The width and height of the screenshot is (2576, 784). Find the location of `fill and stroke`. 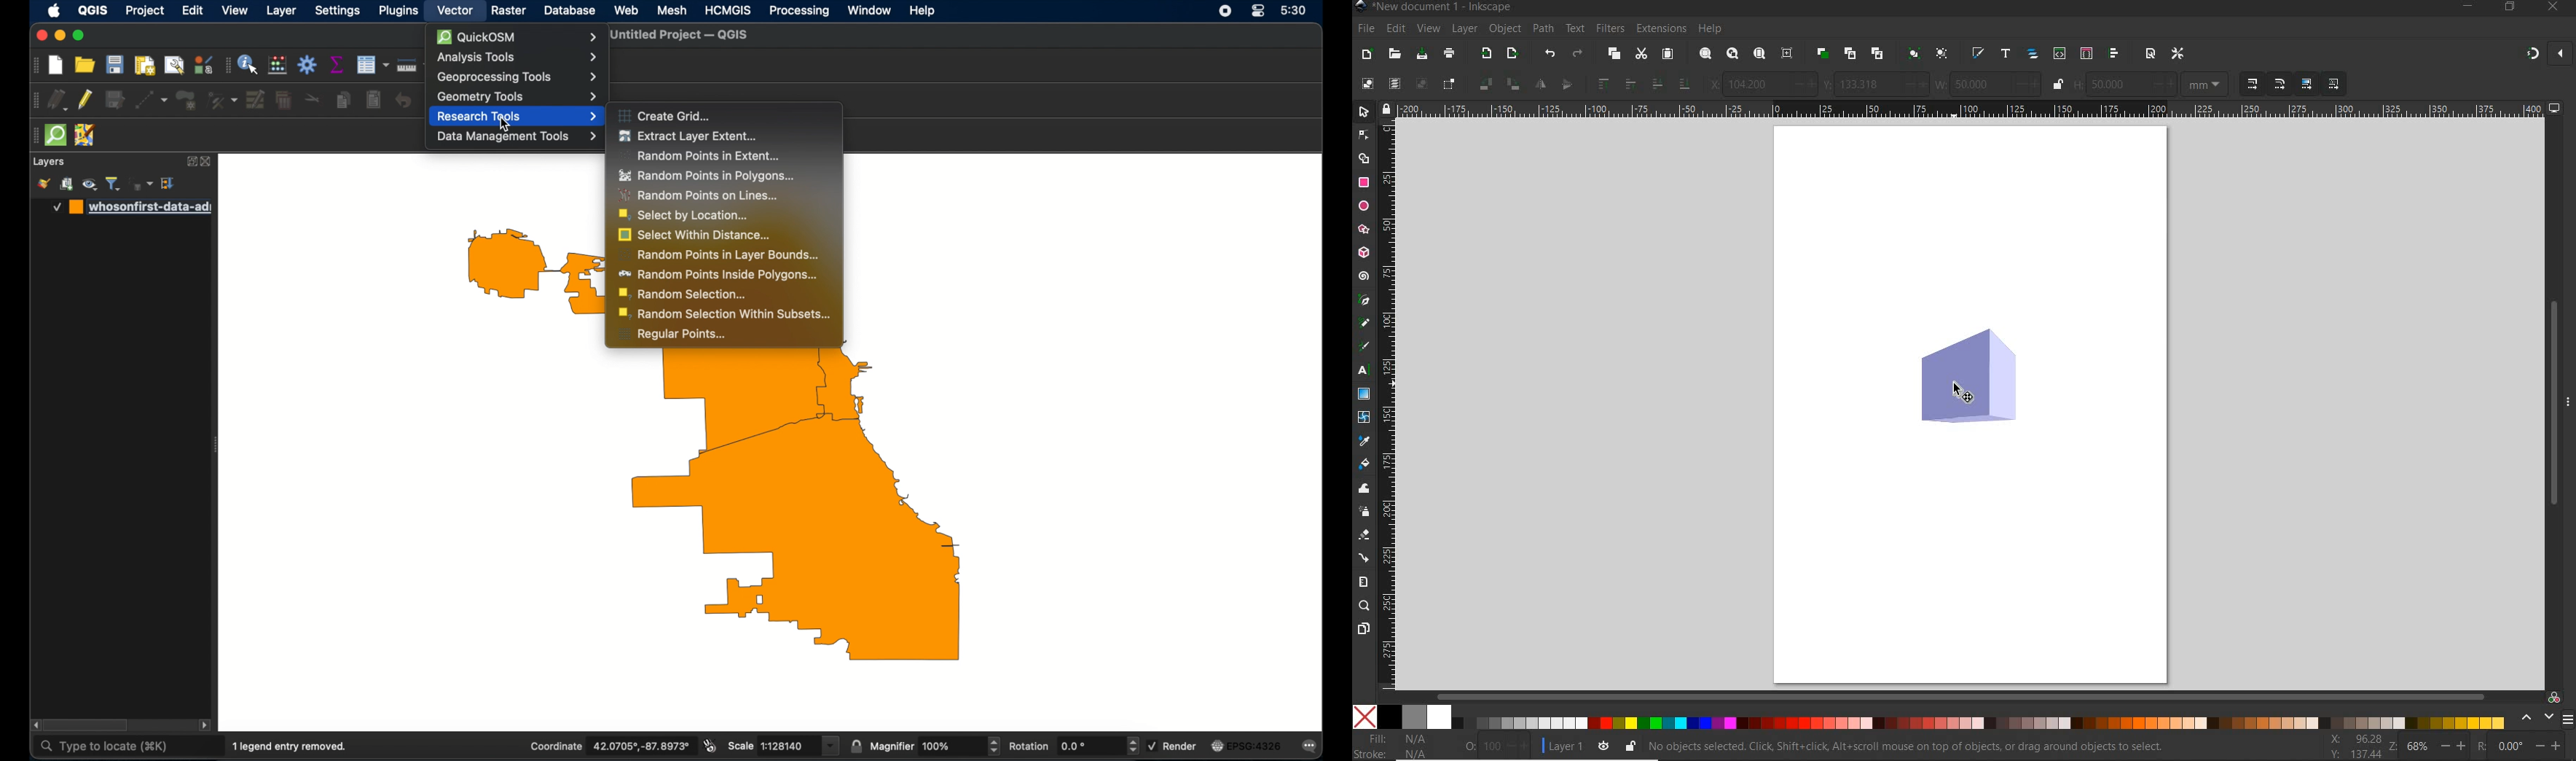

fill and stroke is located at coordinates (1395, 746).